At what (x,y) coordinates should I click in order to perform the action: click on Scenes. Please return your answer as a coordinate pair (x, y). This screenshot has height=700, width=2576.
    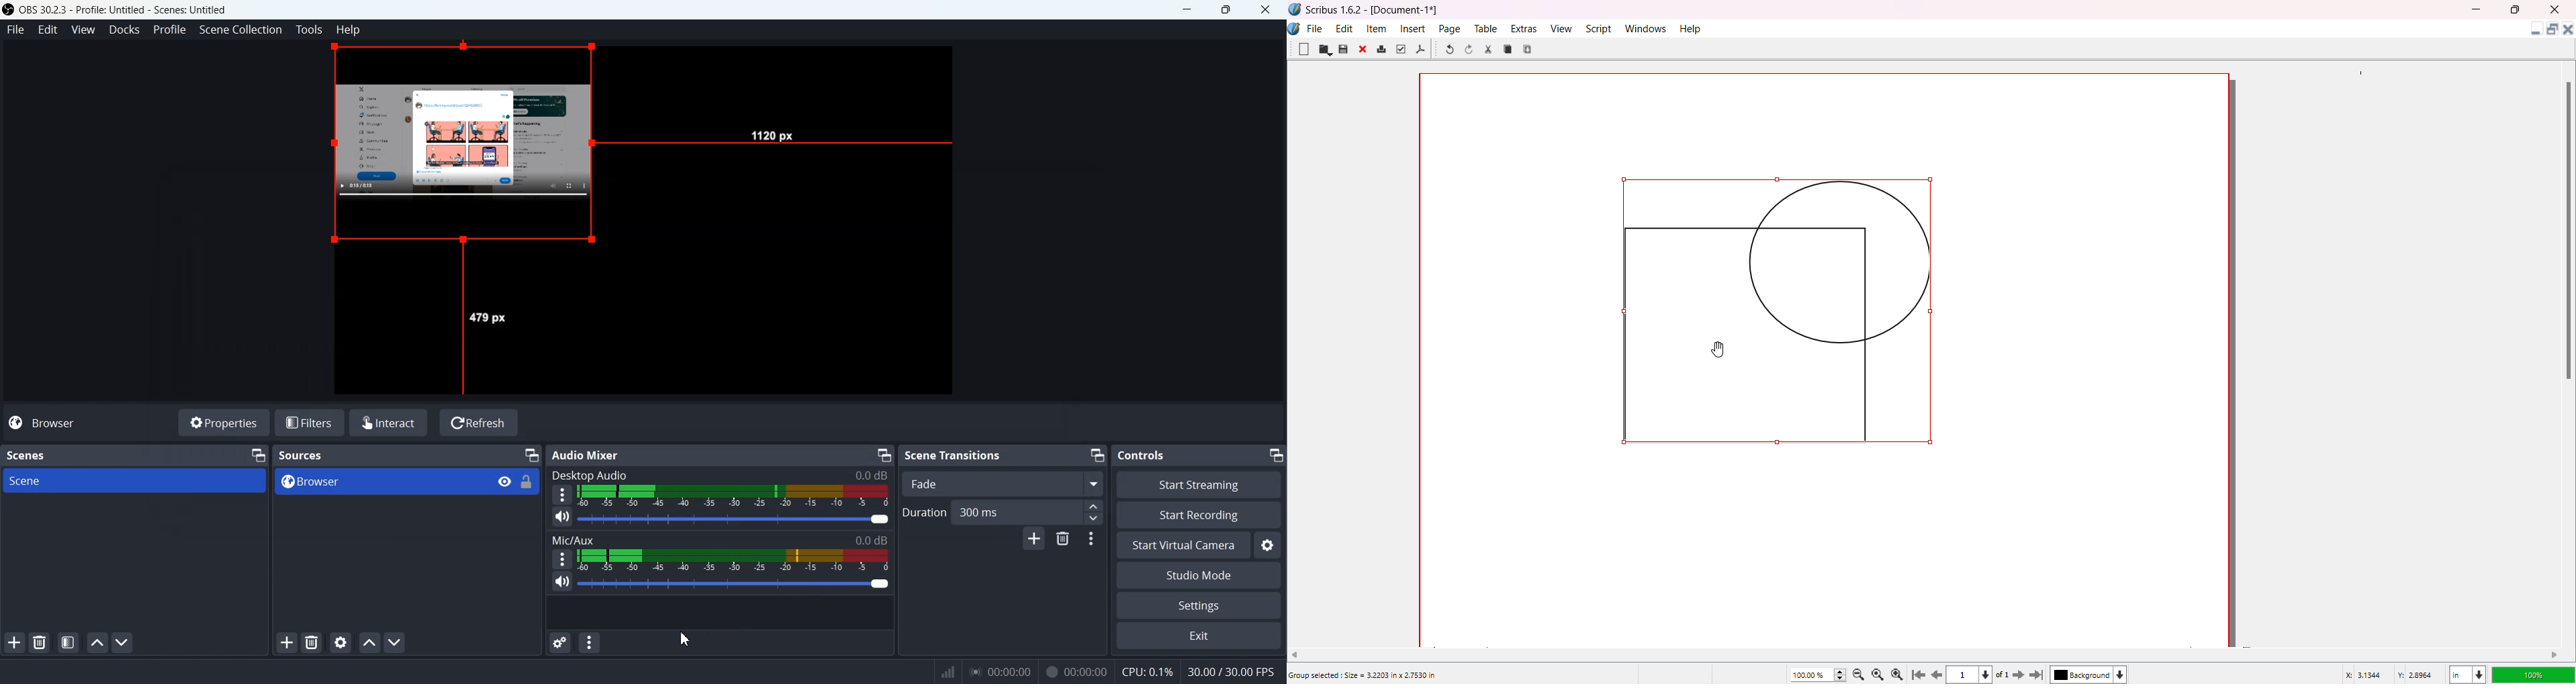
    Looking at the image, I should click on (25, 454).